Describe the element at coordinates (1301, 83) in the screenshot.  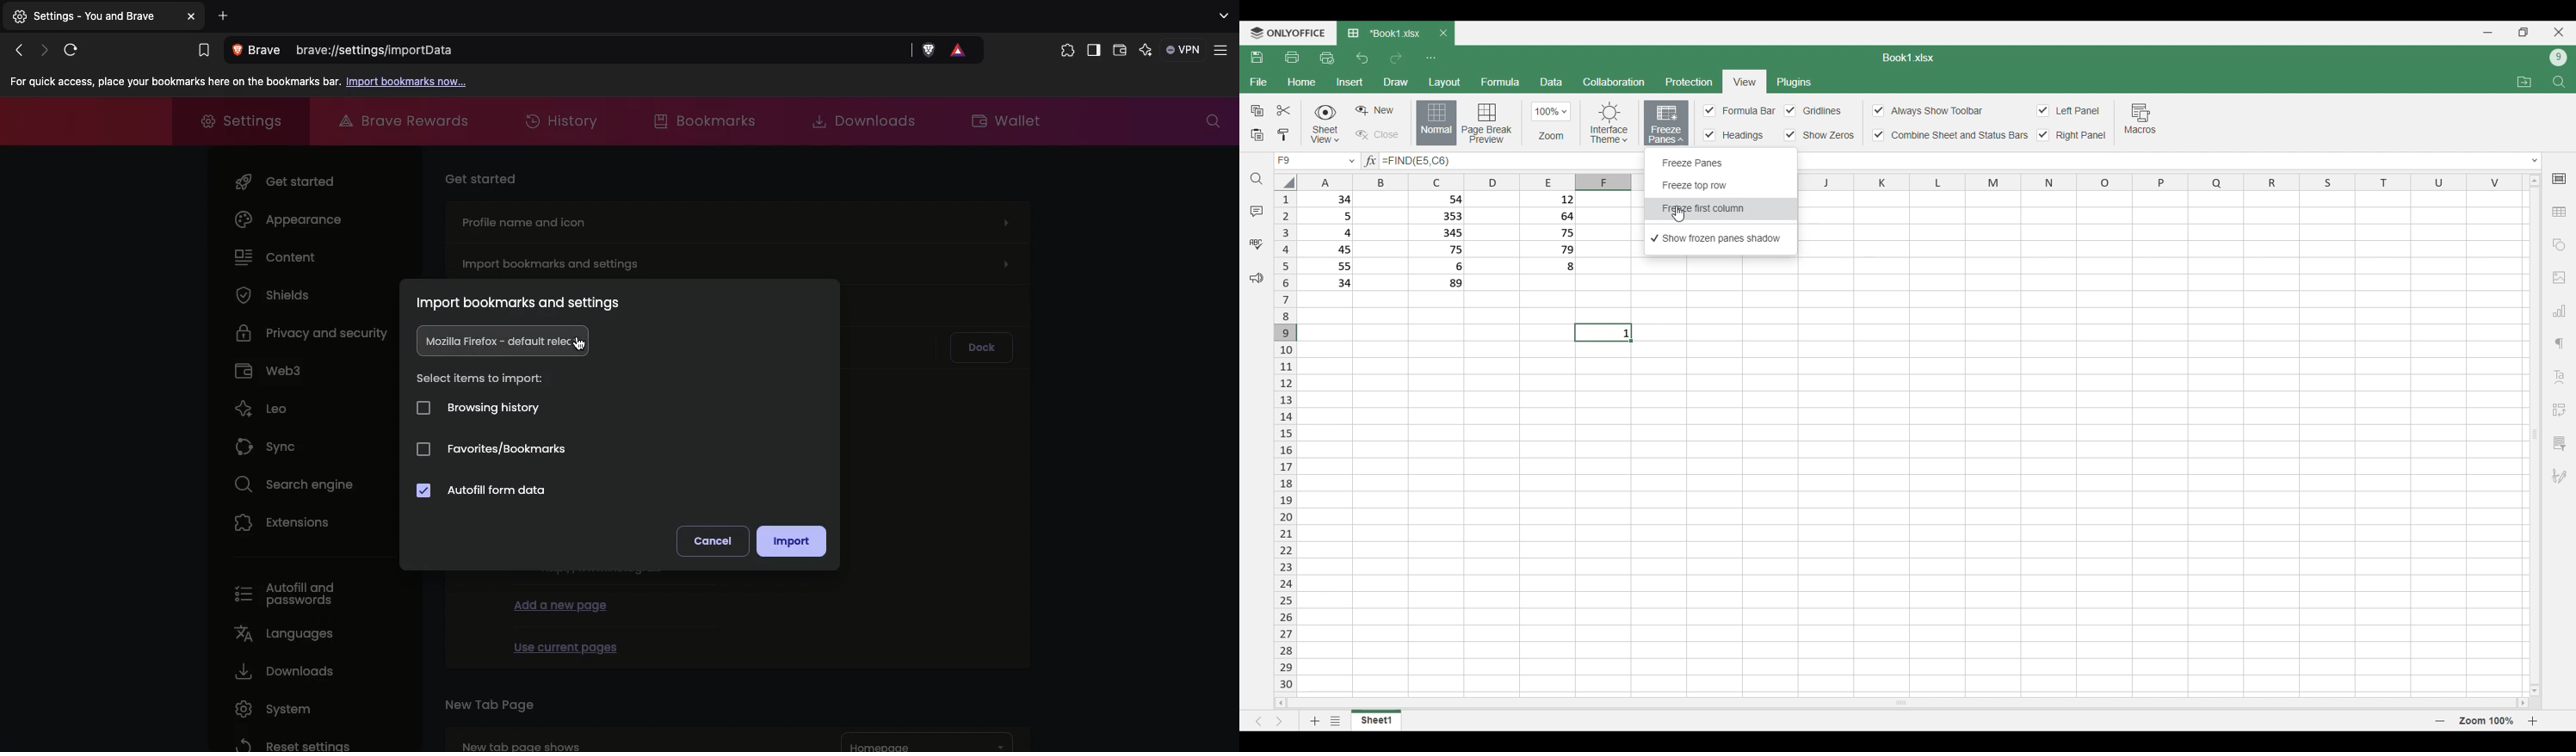
I see `Home menu, current selection` at that location.